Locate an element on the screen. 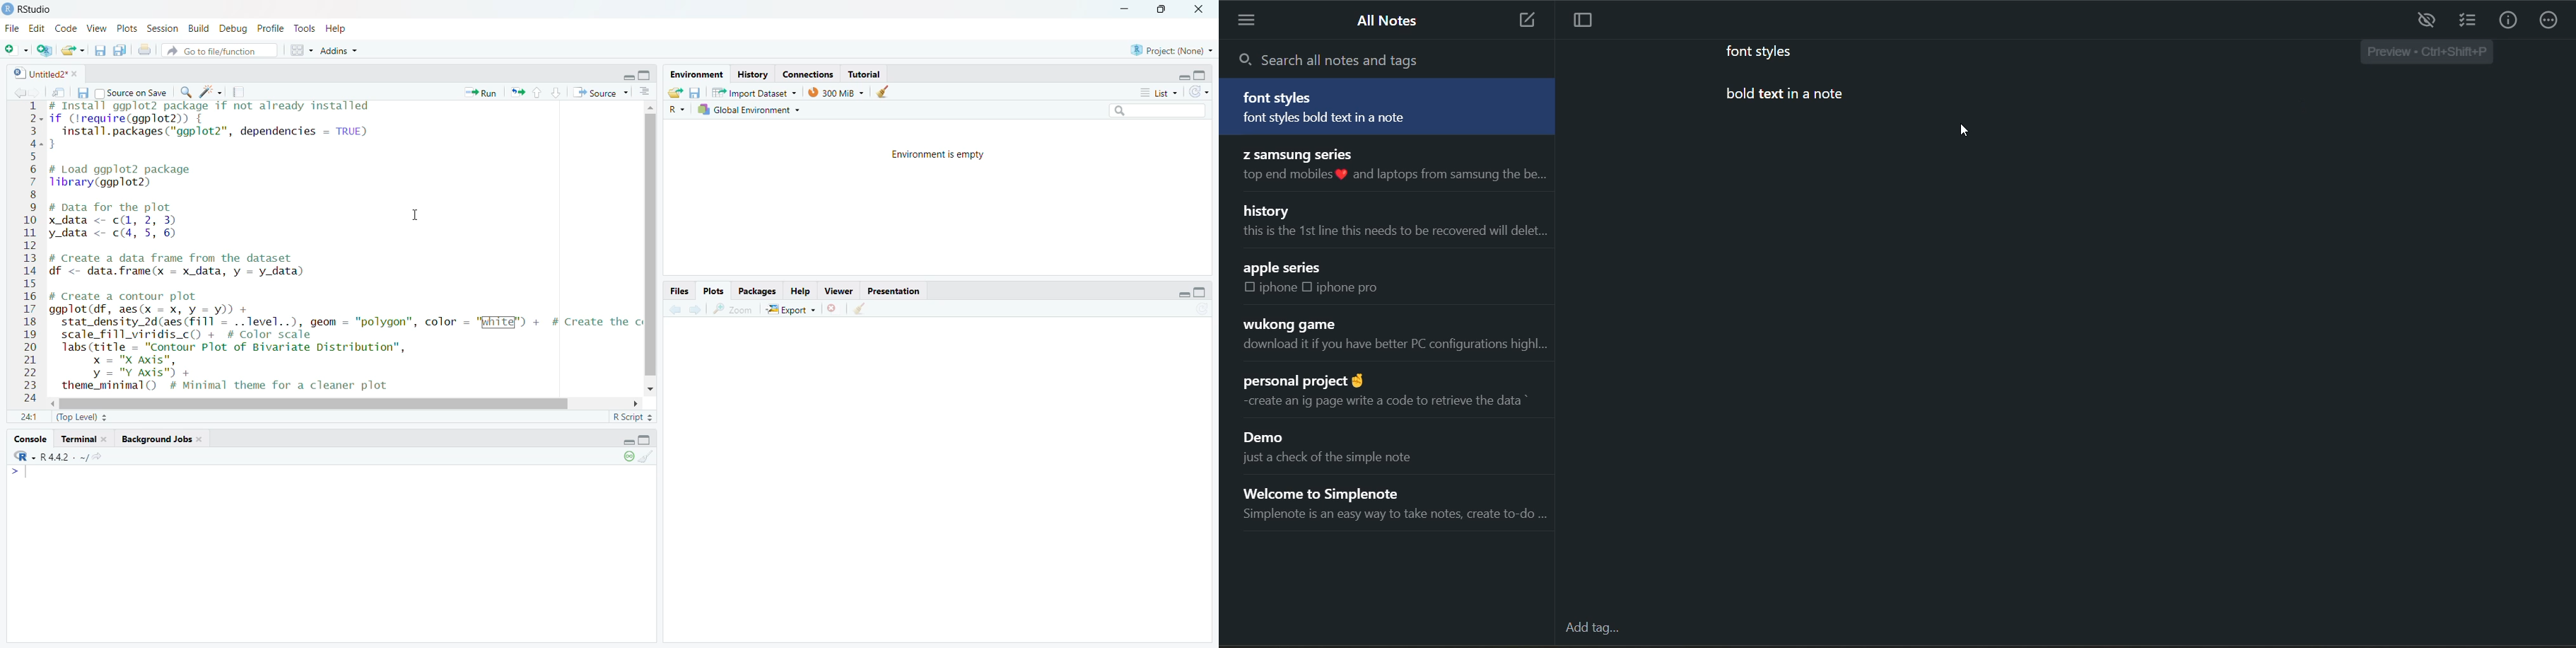  Edit is located at coordinates (36, 30).